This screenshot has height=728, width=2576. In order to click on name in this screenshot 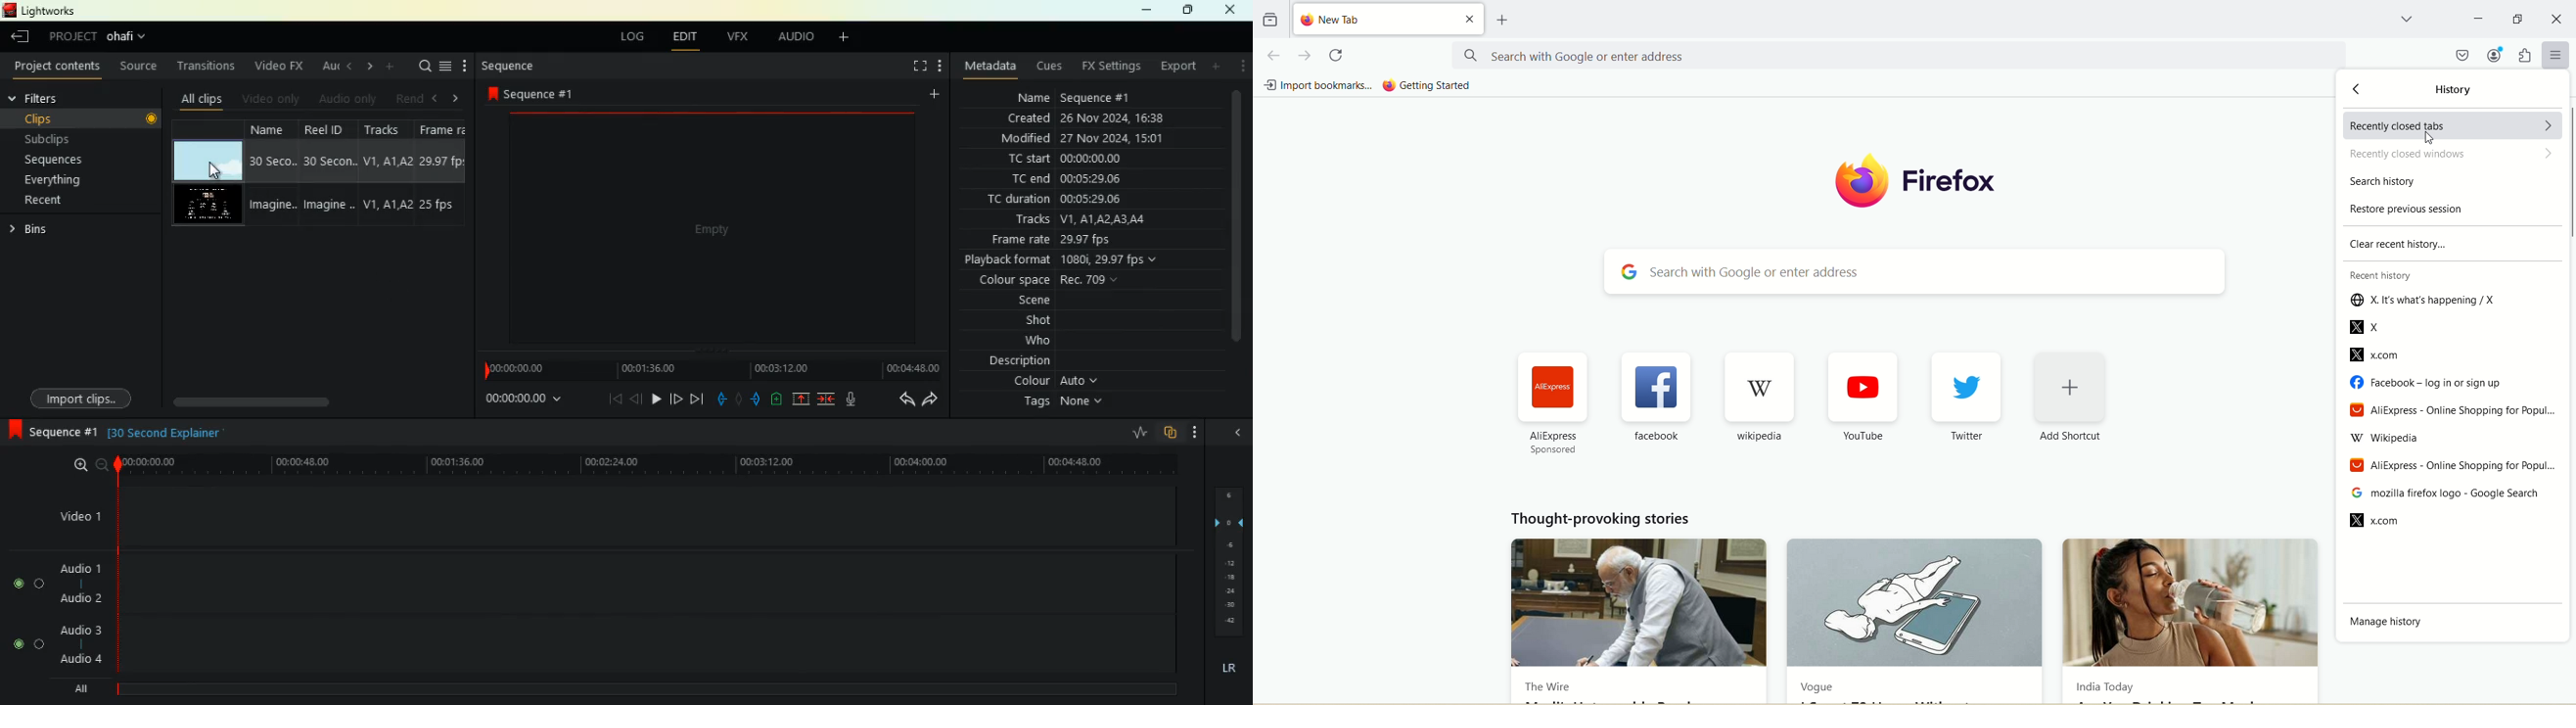, I will do `click(273, 173)`.